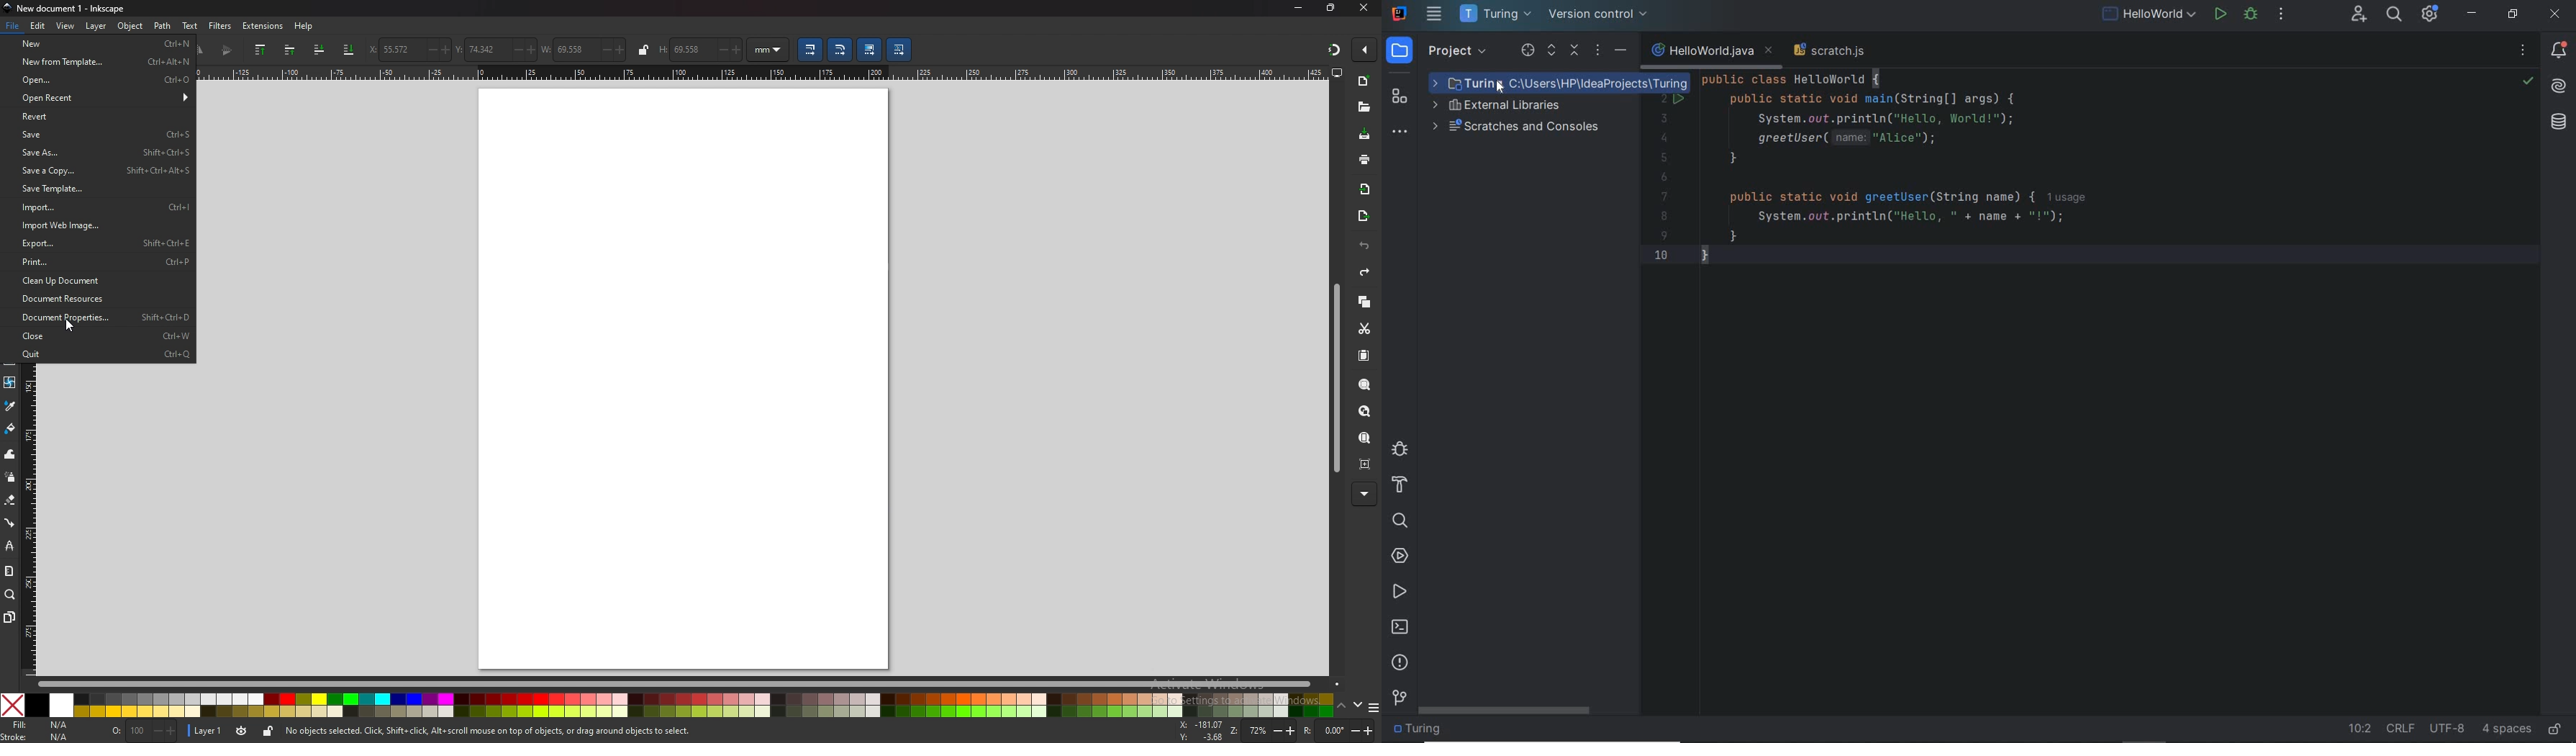 The width and height of the screenshot is (2576, 756). What do you see at coordinates (1357, 706) in the screenshot?
I see `down` at bounding box center [1357, 706].